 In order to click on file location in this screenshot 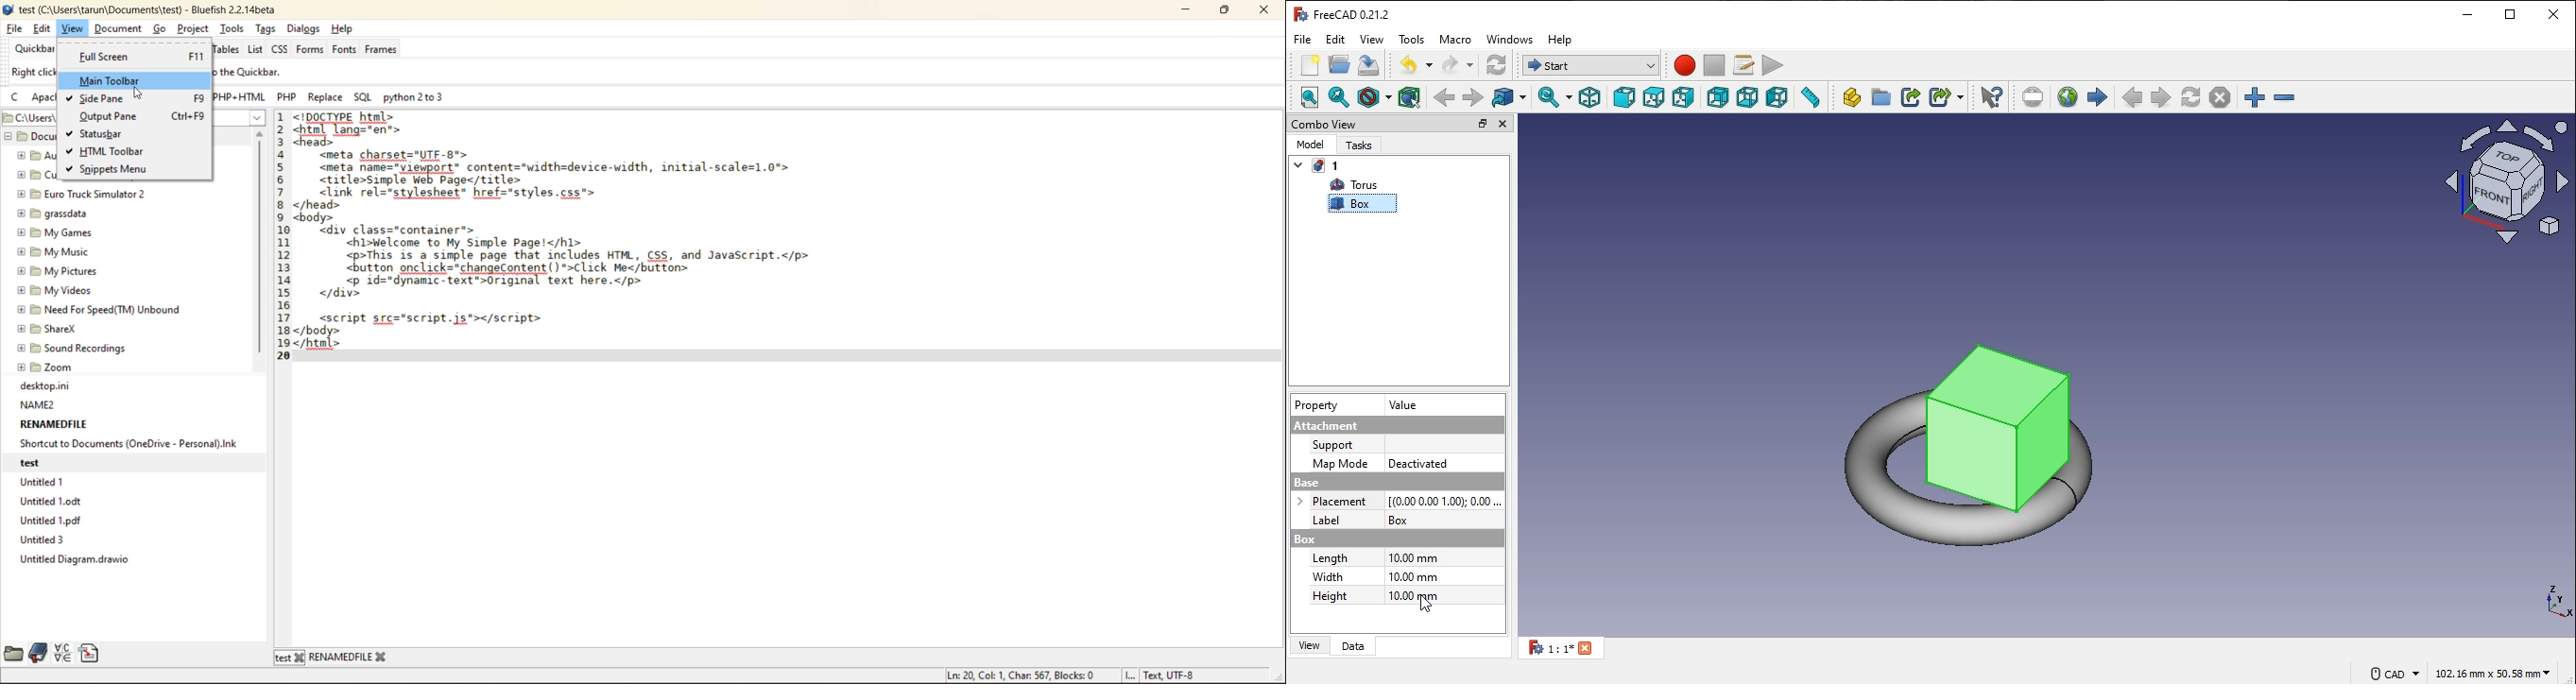, I will do `click(27, 117)`.